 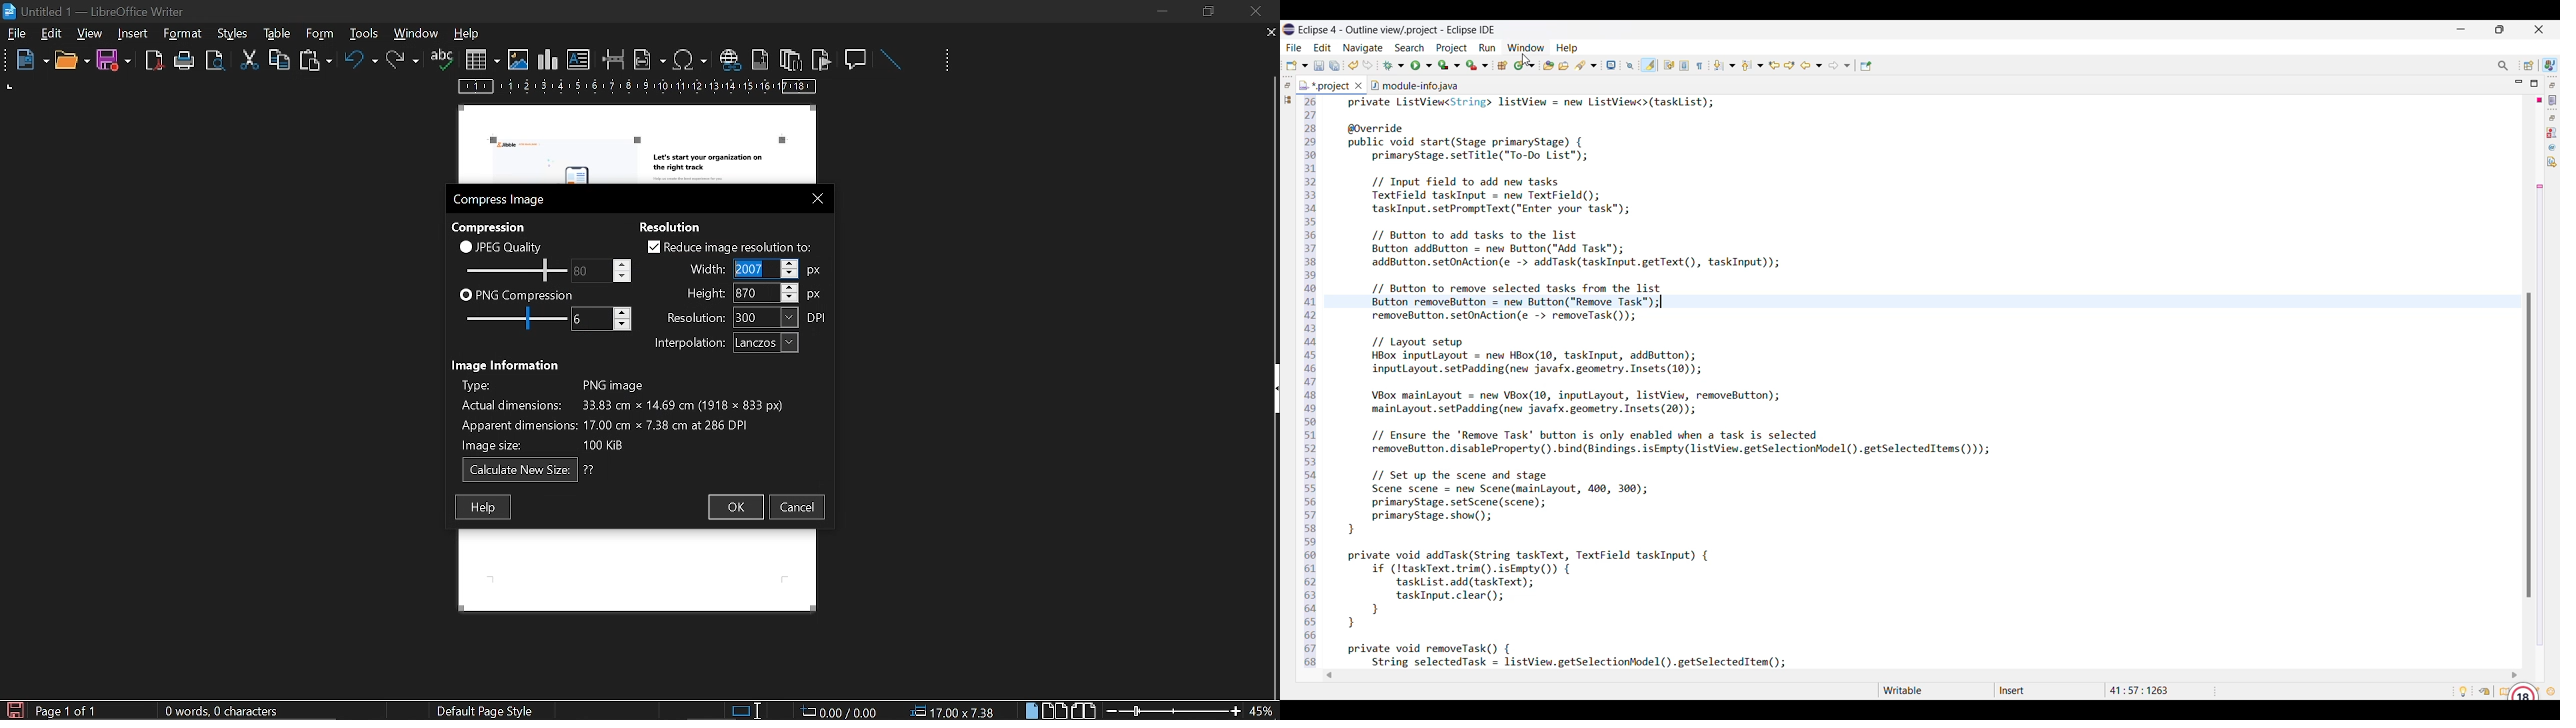 What do you see at coordinates (517, 294) in the screenshot?
I see `png compression` at bounding box center [517, 294].